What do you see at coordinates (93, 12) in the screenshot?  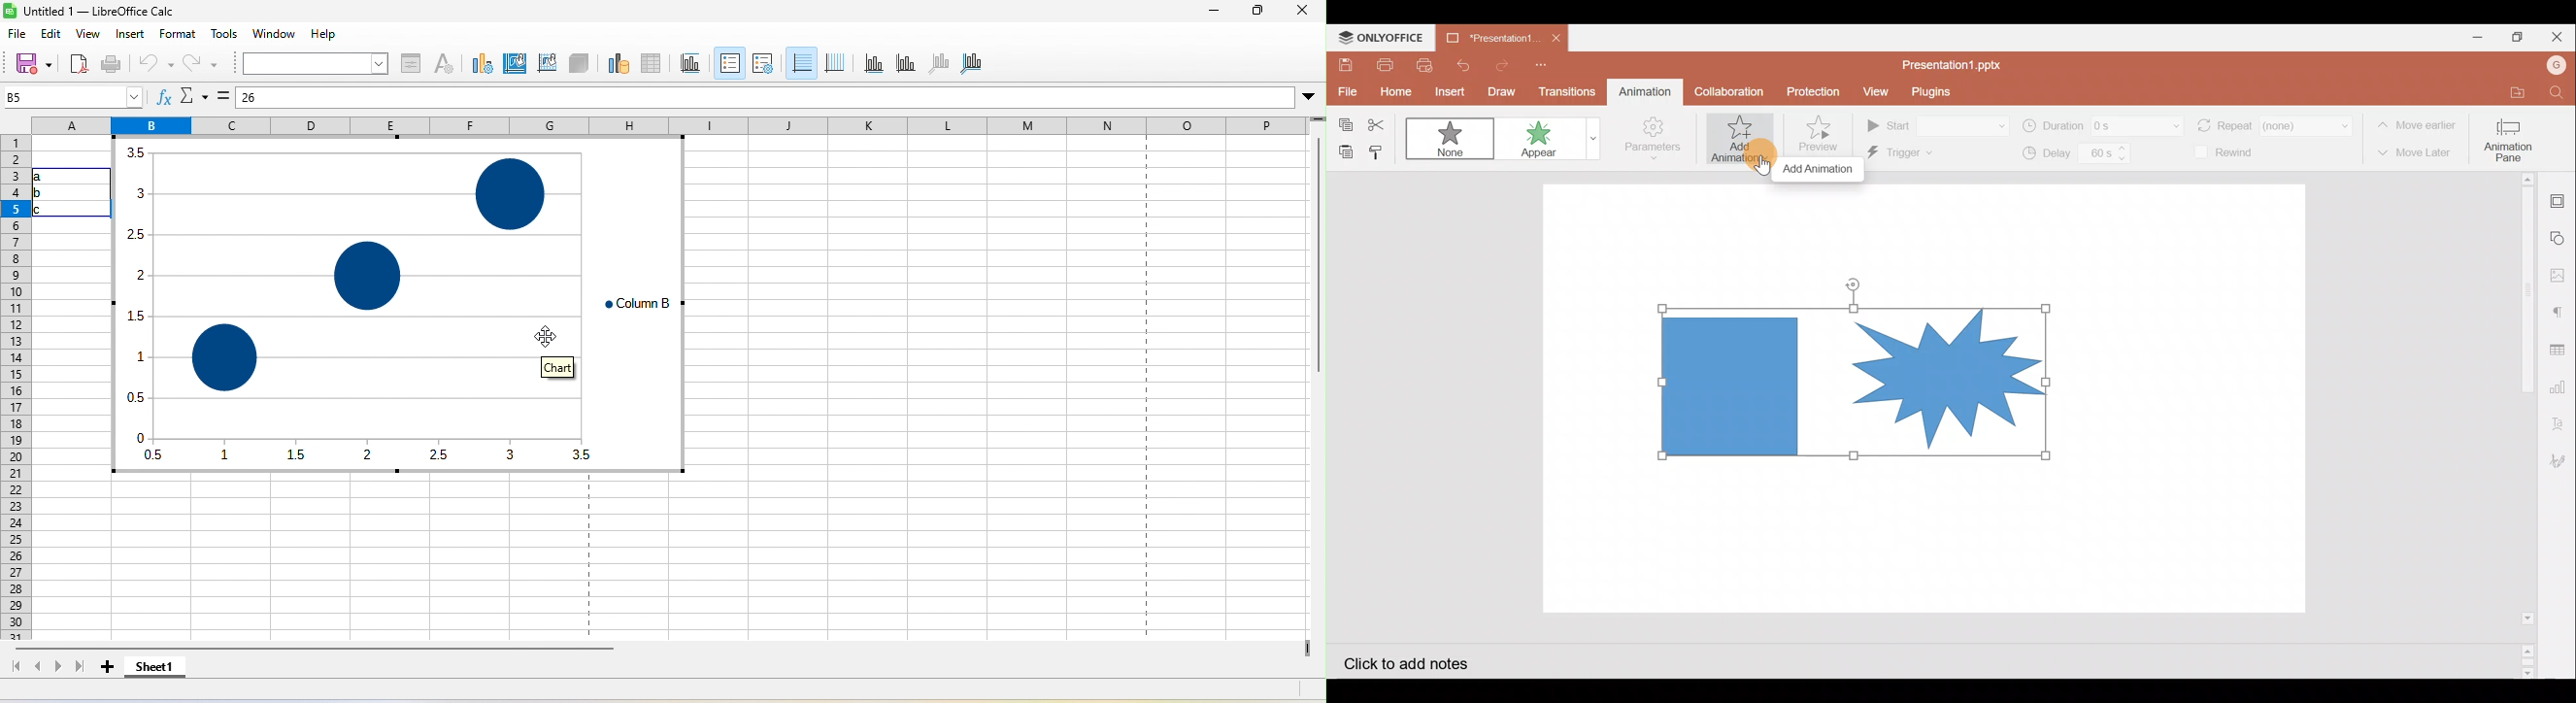 I see `title` at bounding box center [93, 12].